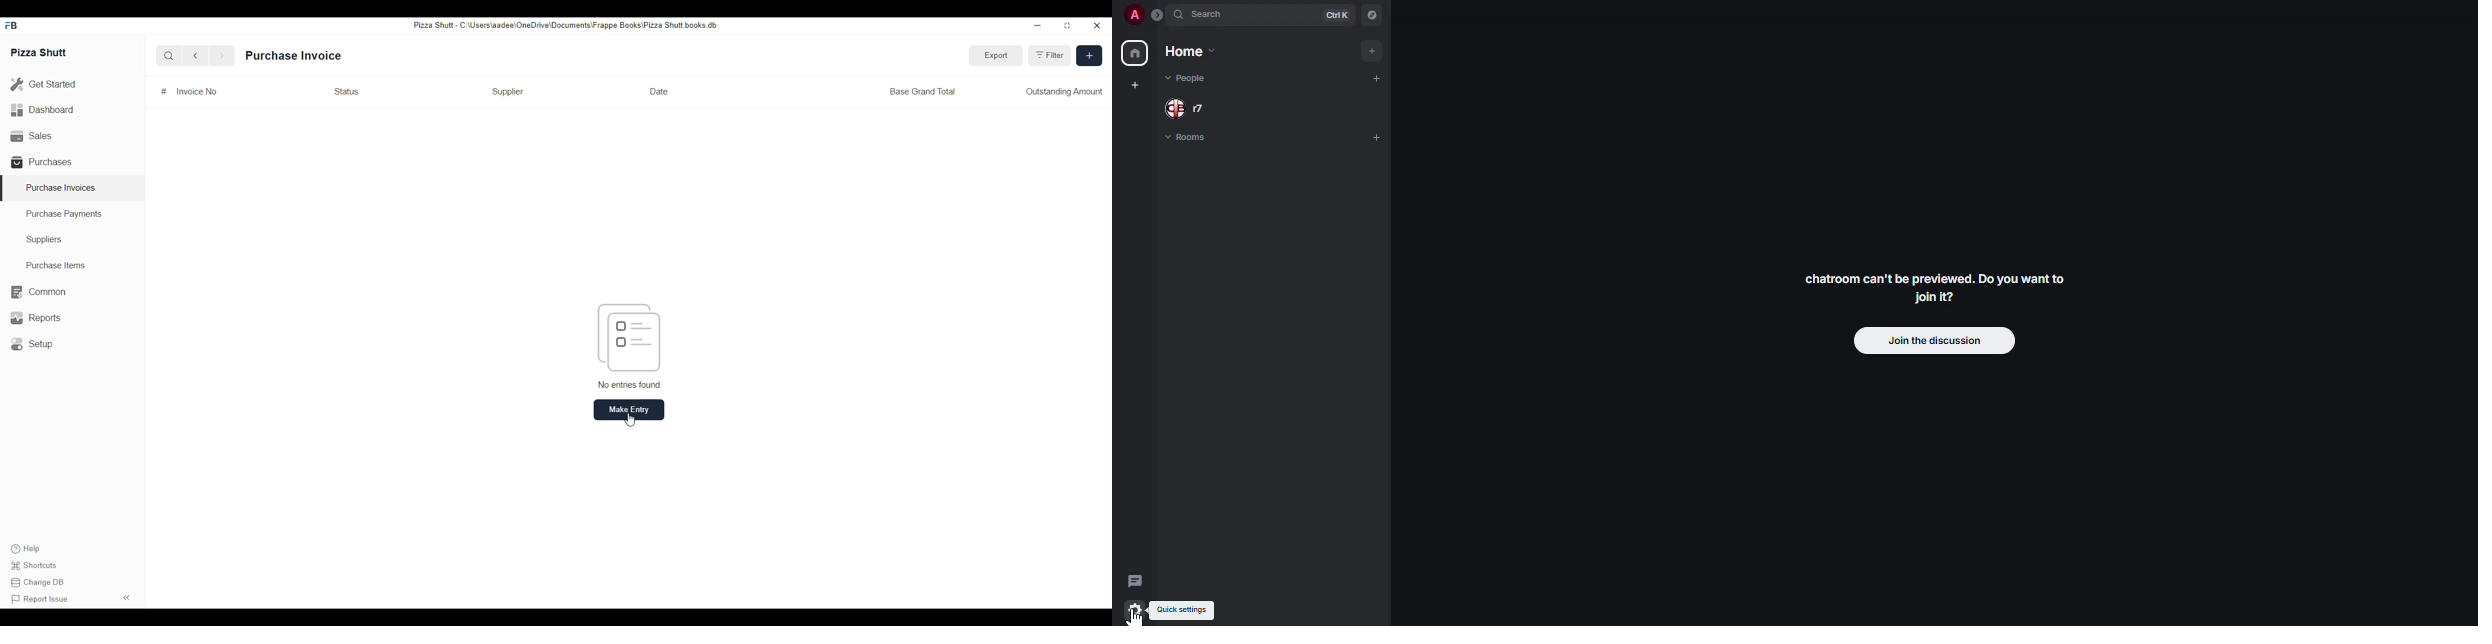  What do you see at coordinates (1378, 136) in the screenshot?
I see `add` at bounding box center [1378, 136].